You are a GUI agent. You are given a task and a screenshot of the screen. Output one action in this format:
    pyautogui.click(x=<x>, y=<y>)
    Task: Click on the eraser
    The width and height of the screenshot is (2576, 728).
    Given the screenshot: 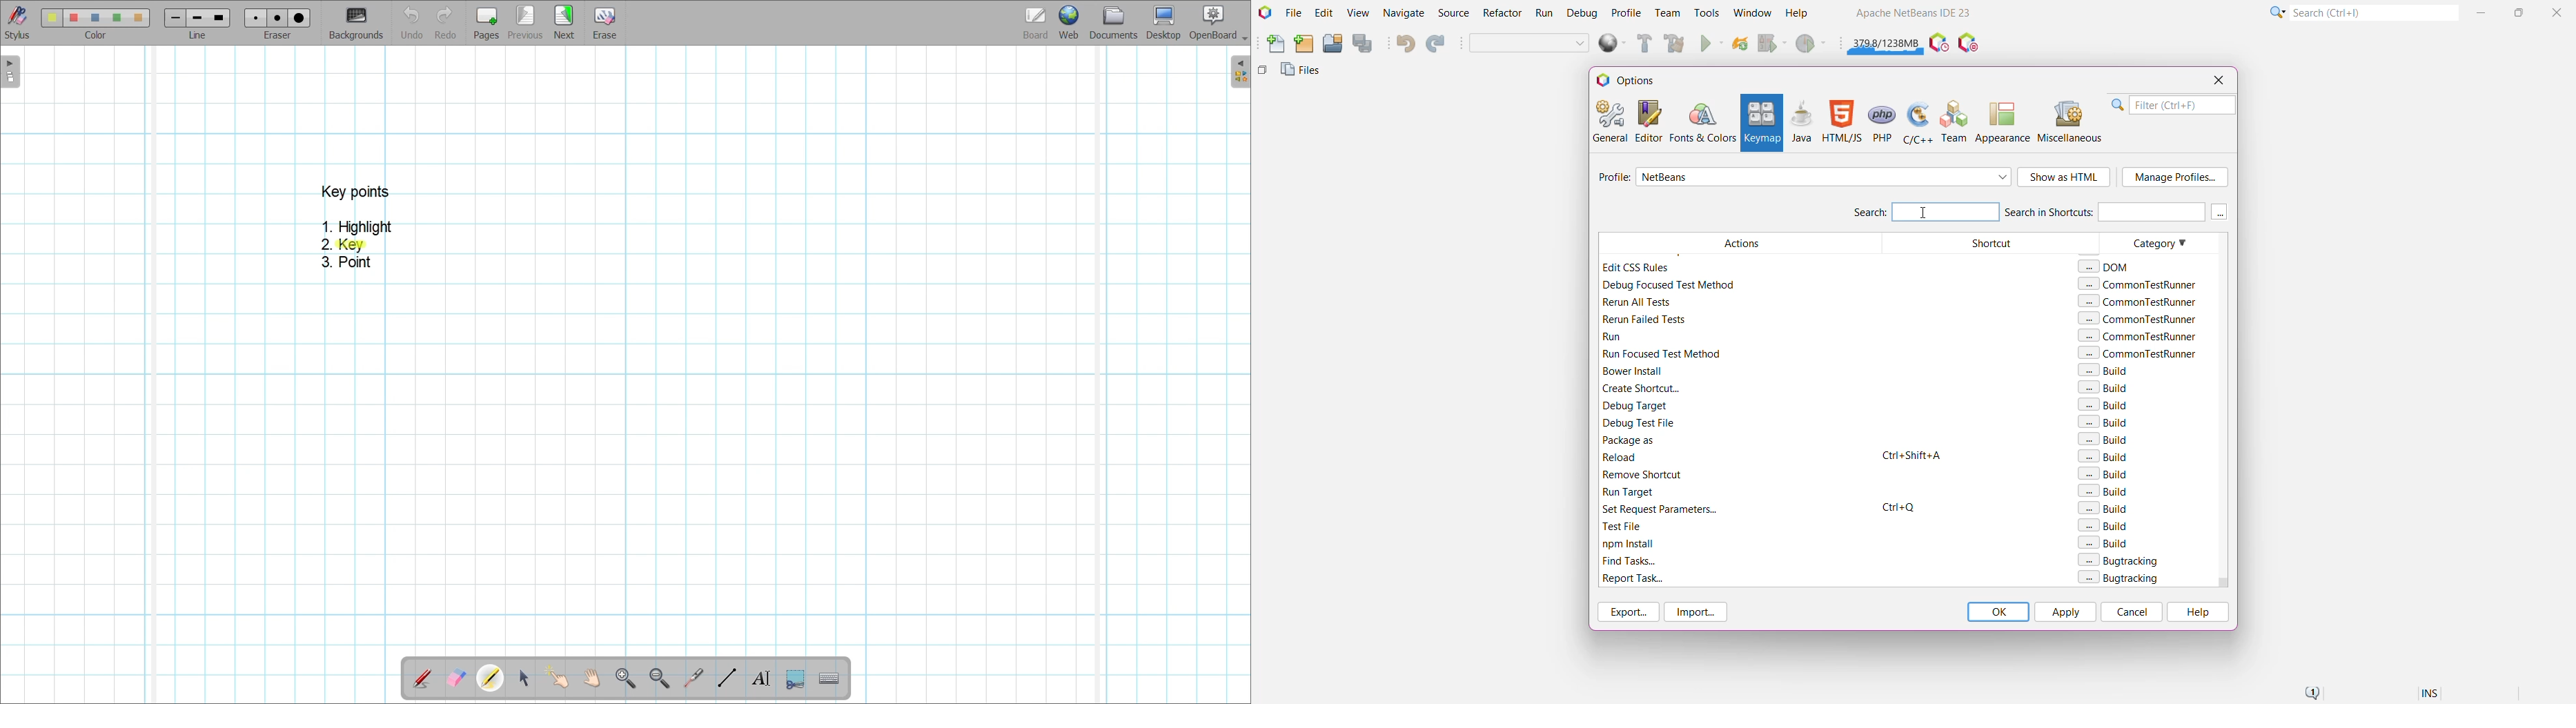 What is the action you would take?
    pyautogui.click(x=280, y=36)
    